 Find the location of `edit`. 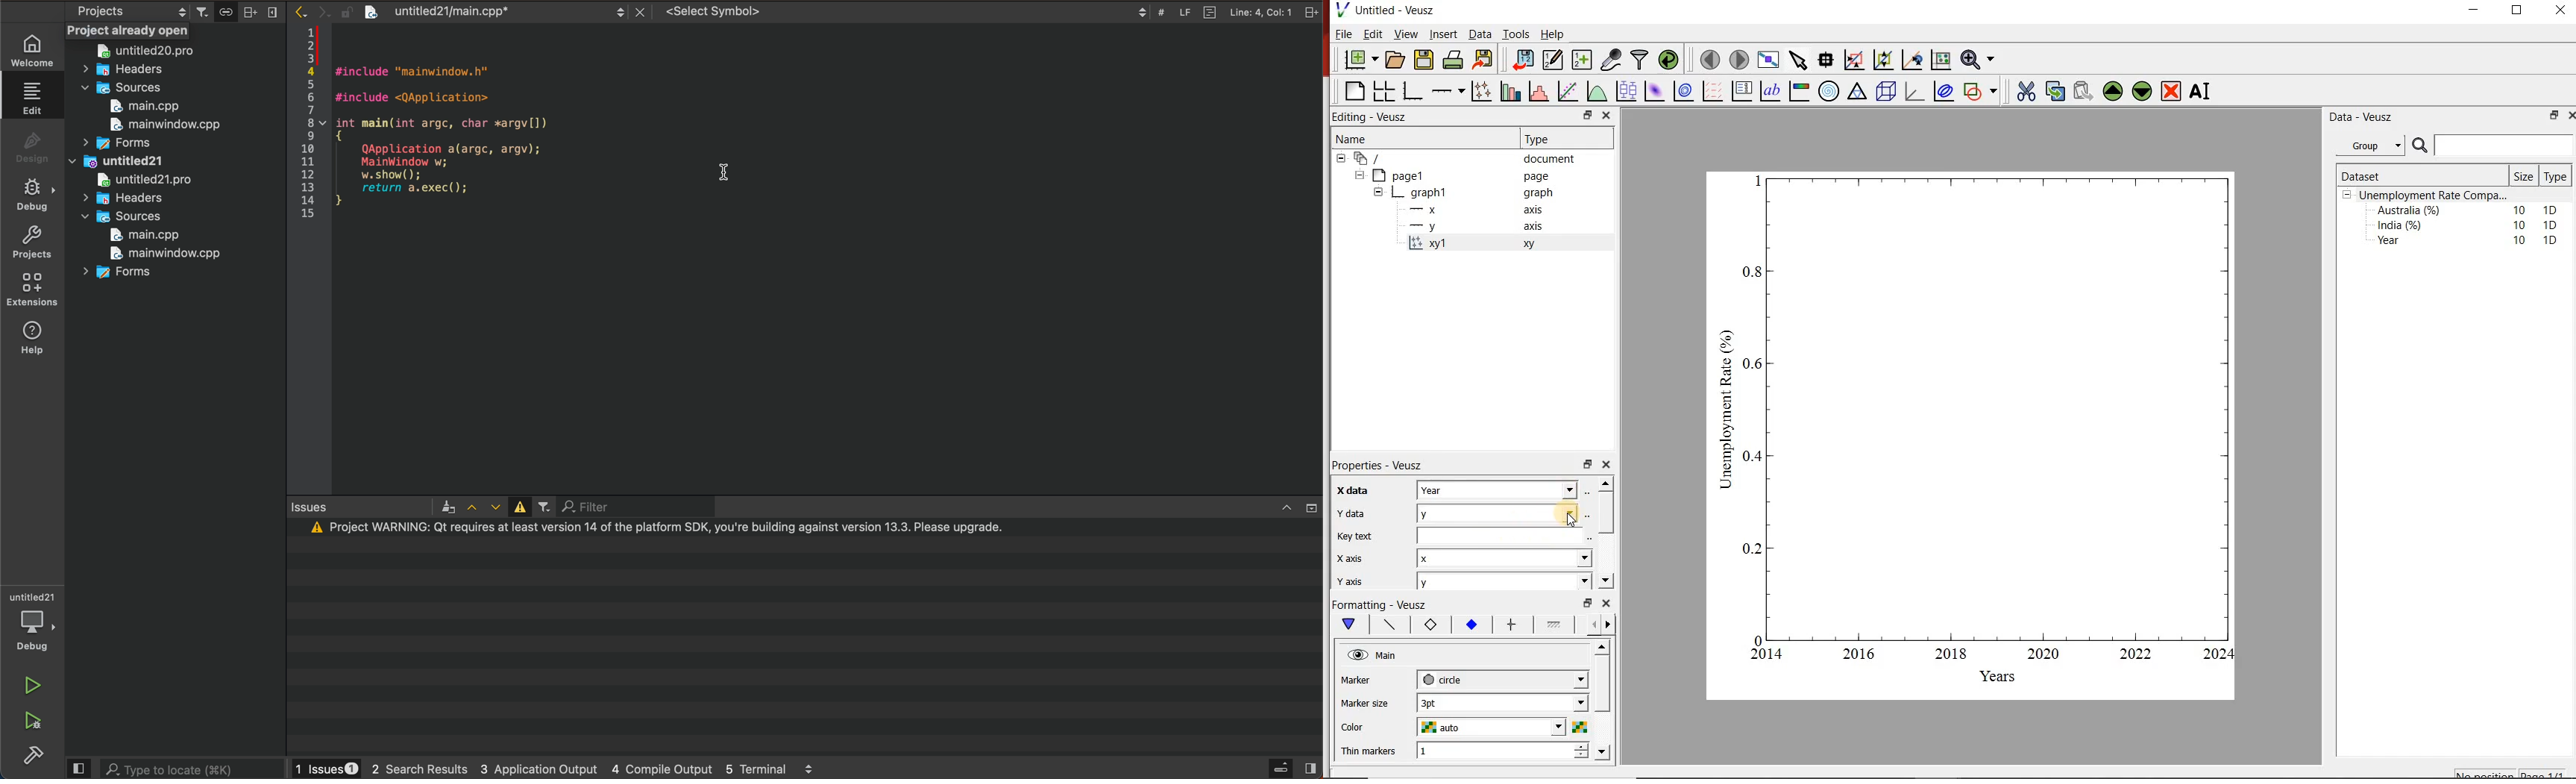

edit is located at coordinates (33, 98).